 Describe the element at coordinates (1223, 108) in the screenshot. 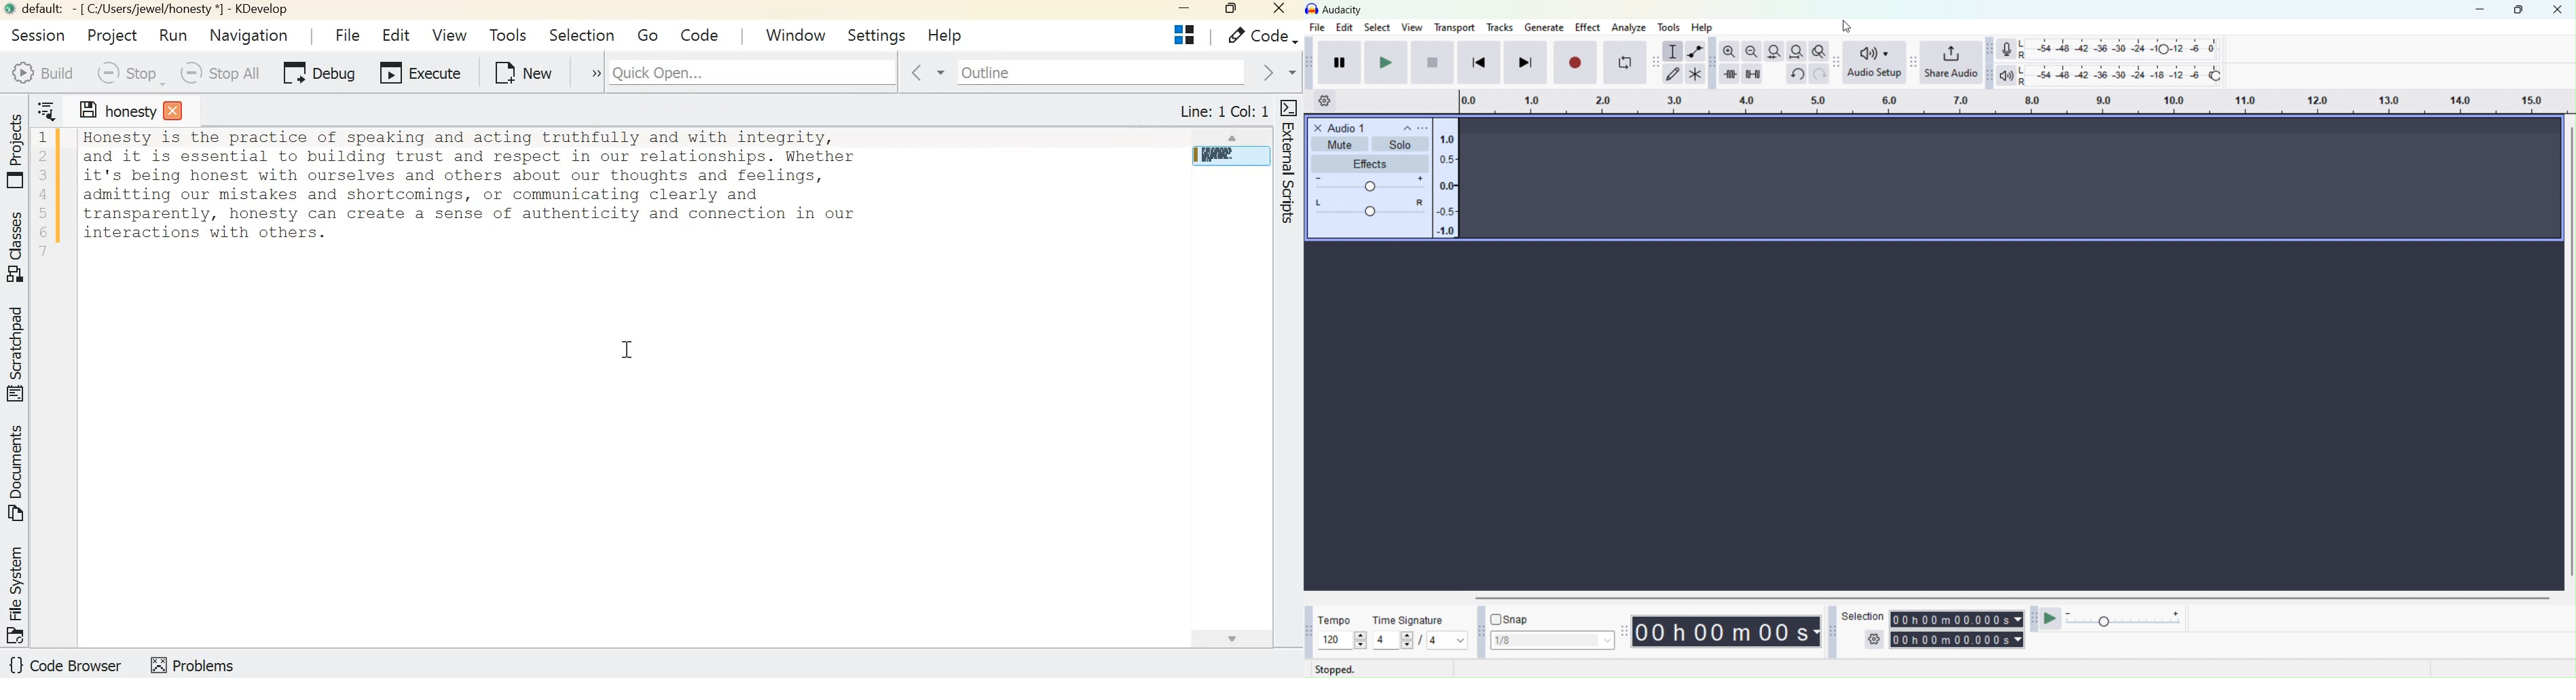

I see `Line: 1 Col: 1` at that location.